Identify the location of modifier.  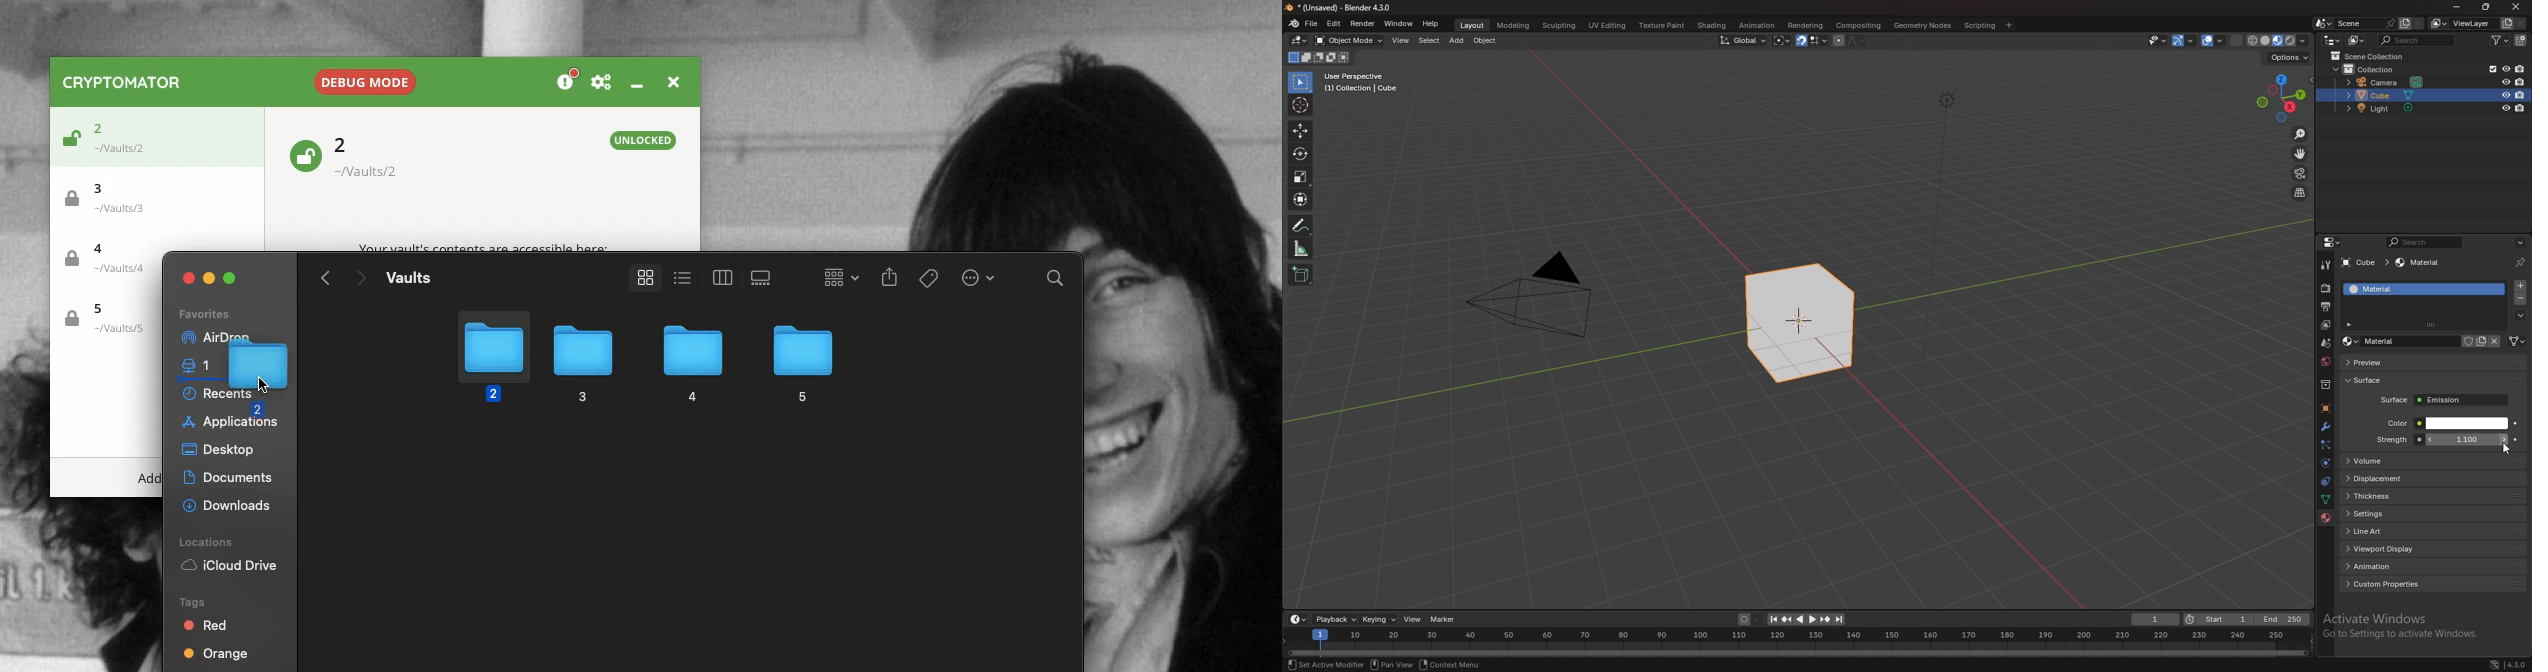
(2325, 426).